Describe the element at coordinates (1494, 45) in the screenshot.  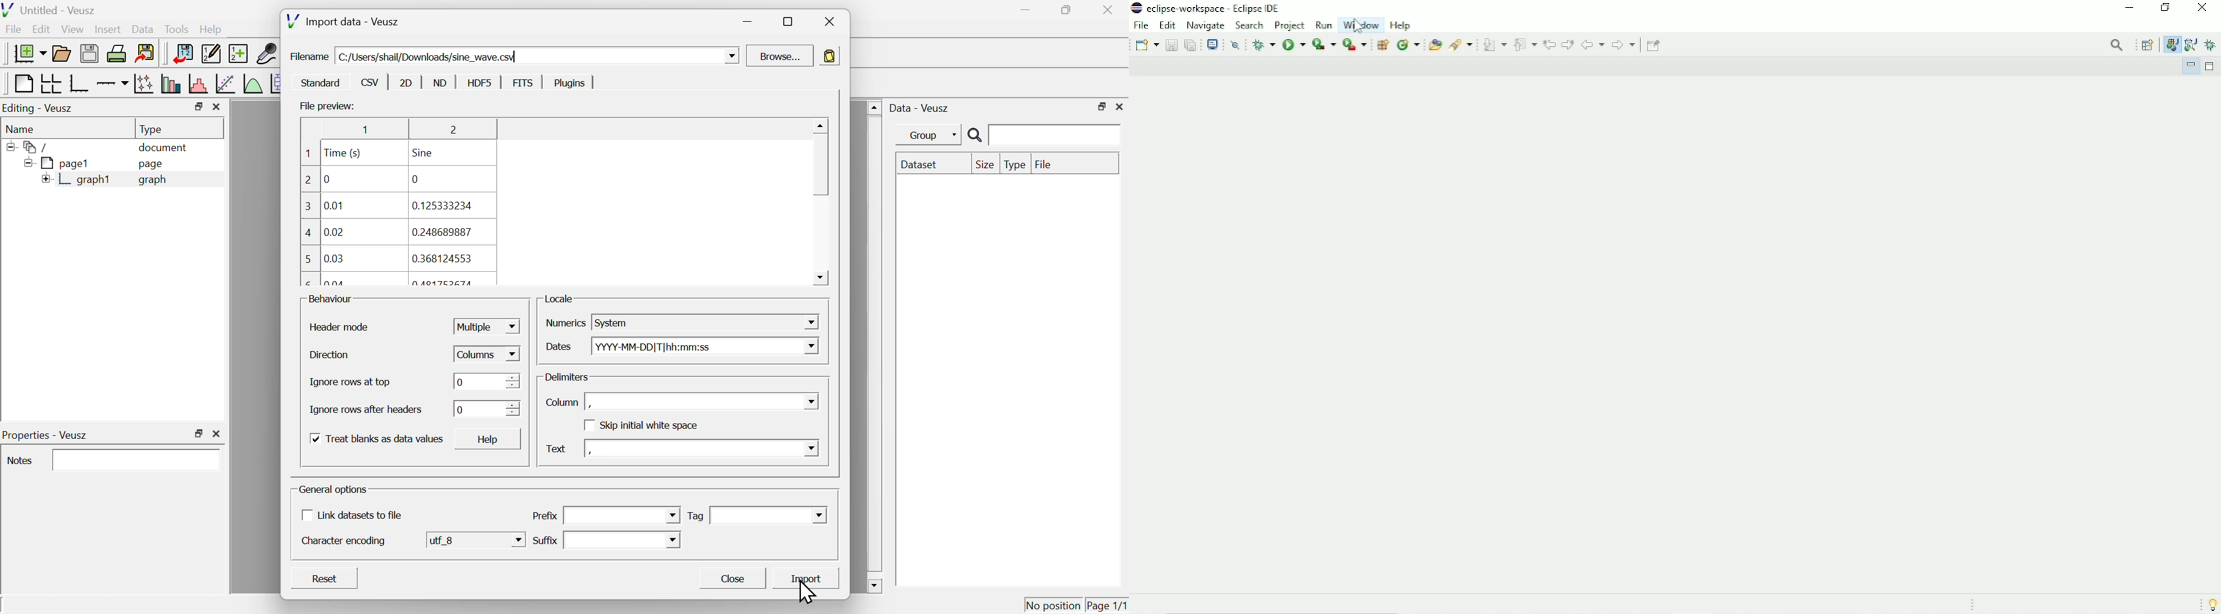
I see `Next Annotation` at that location.